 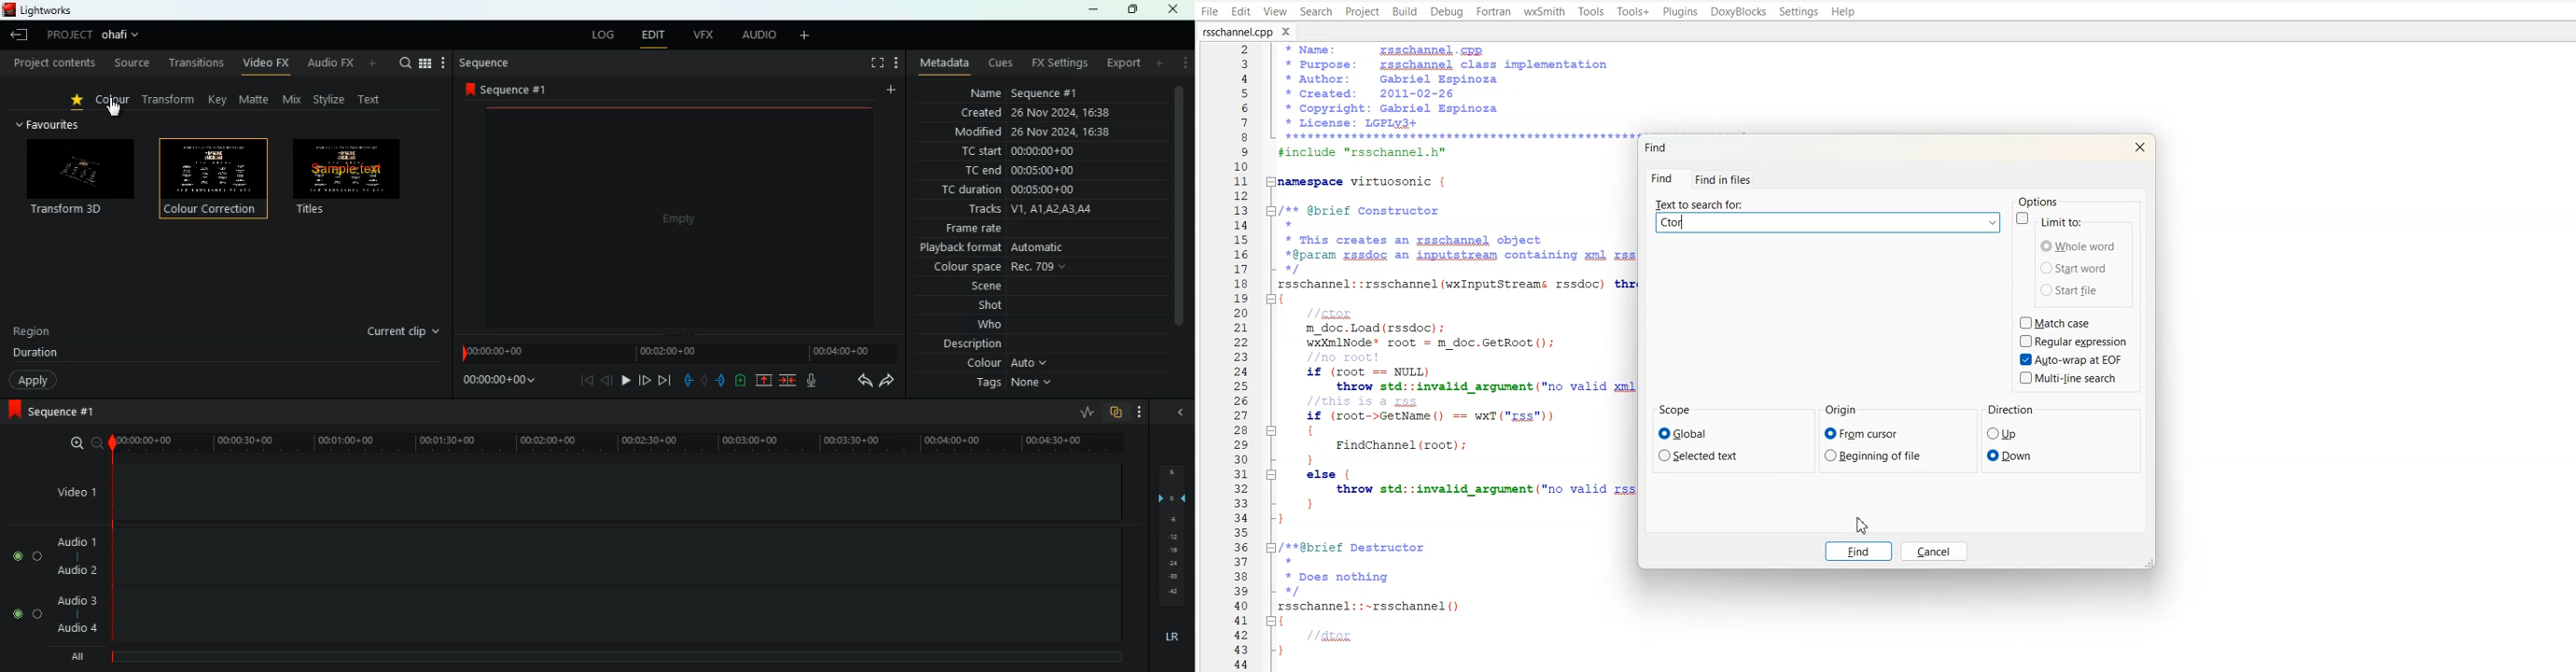 What do you see at coordinates (1800, 11) in the screenshot?
I see `Settings` at bounding box center [1800, 11].